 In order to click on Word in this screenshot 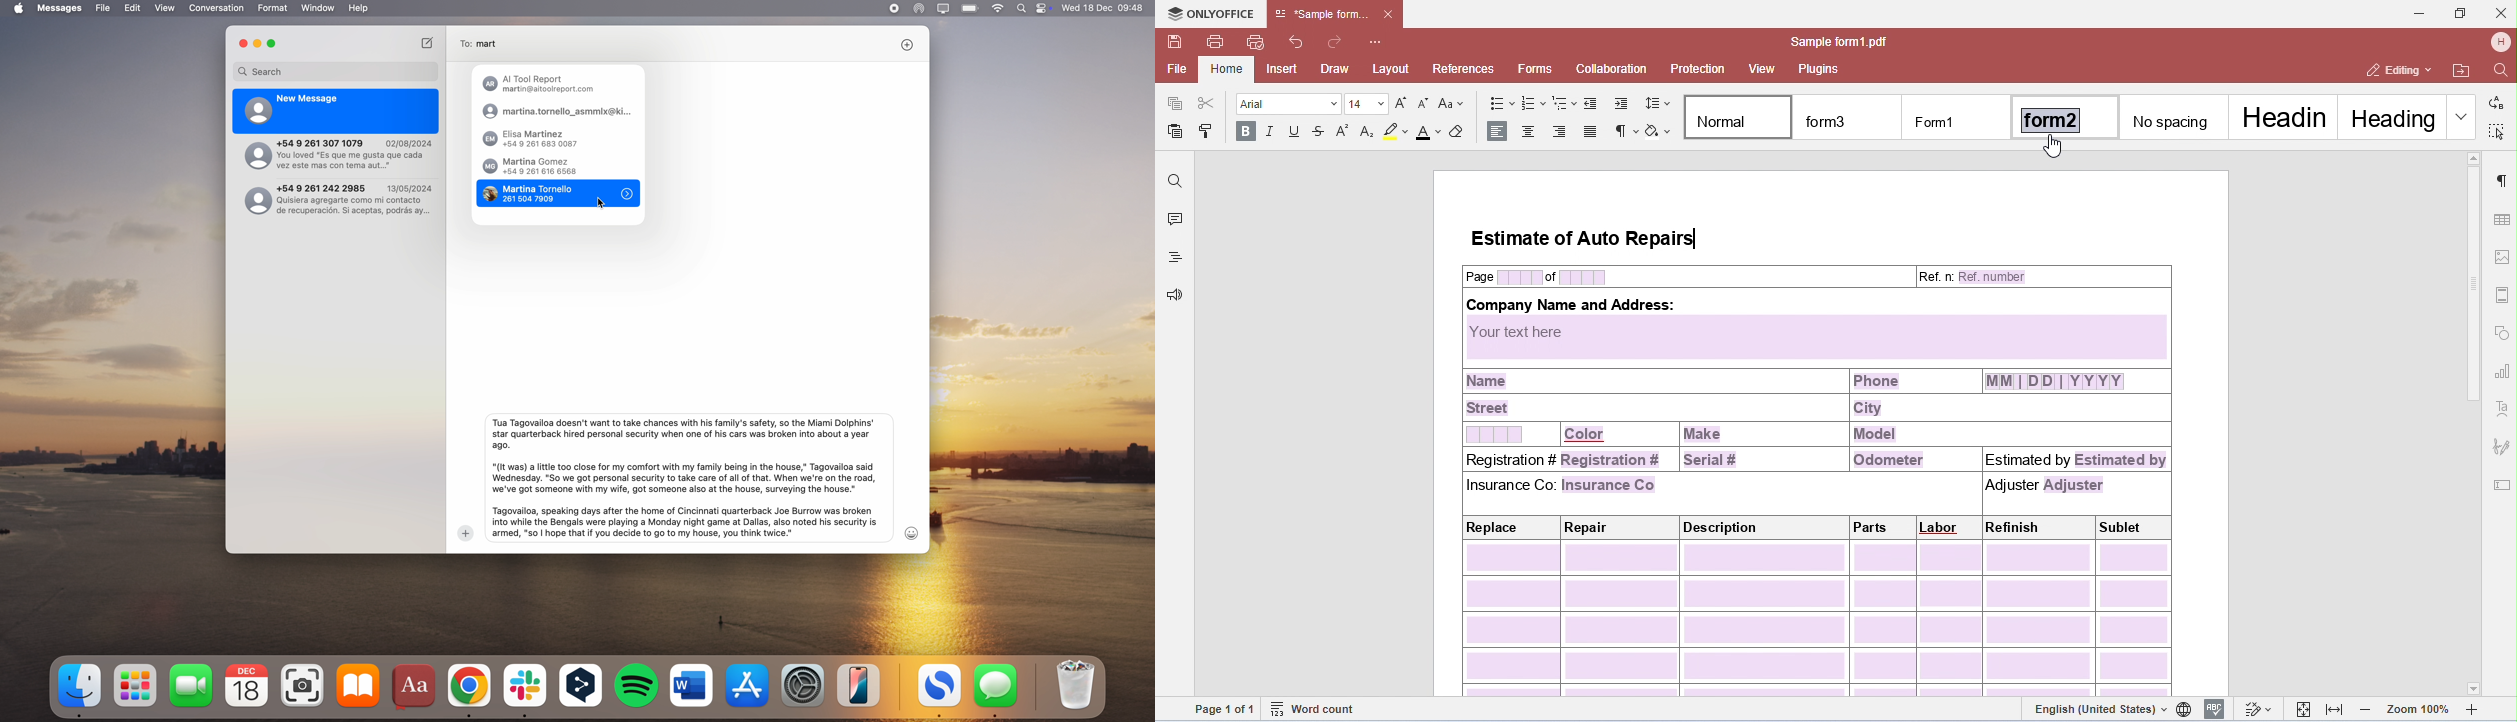, I will do `click(692, 685)`.